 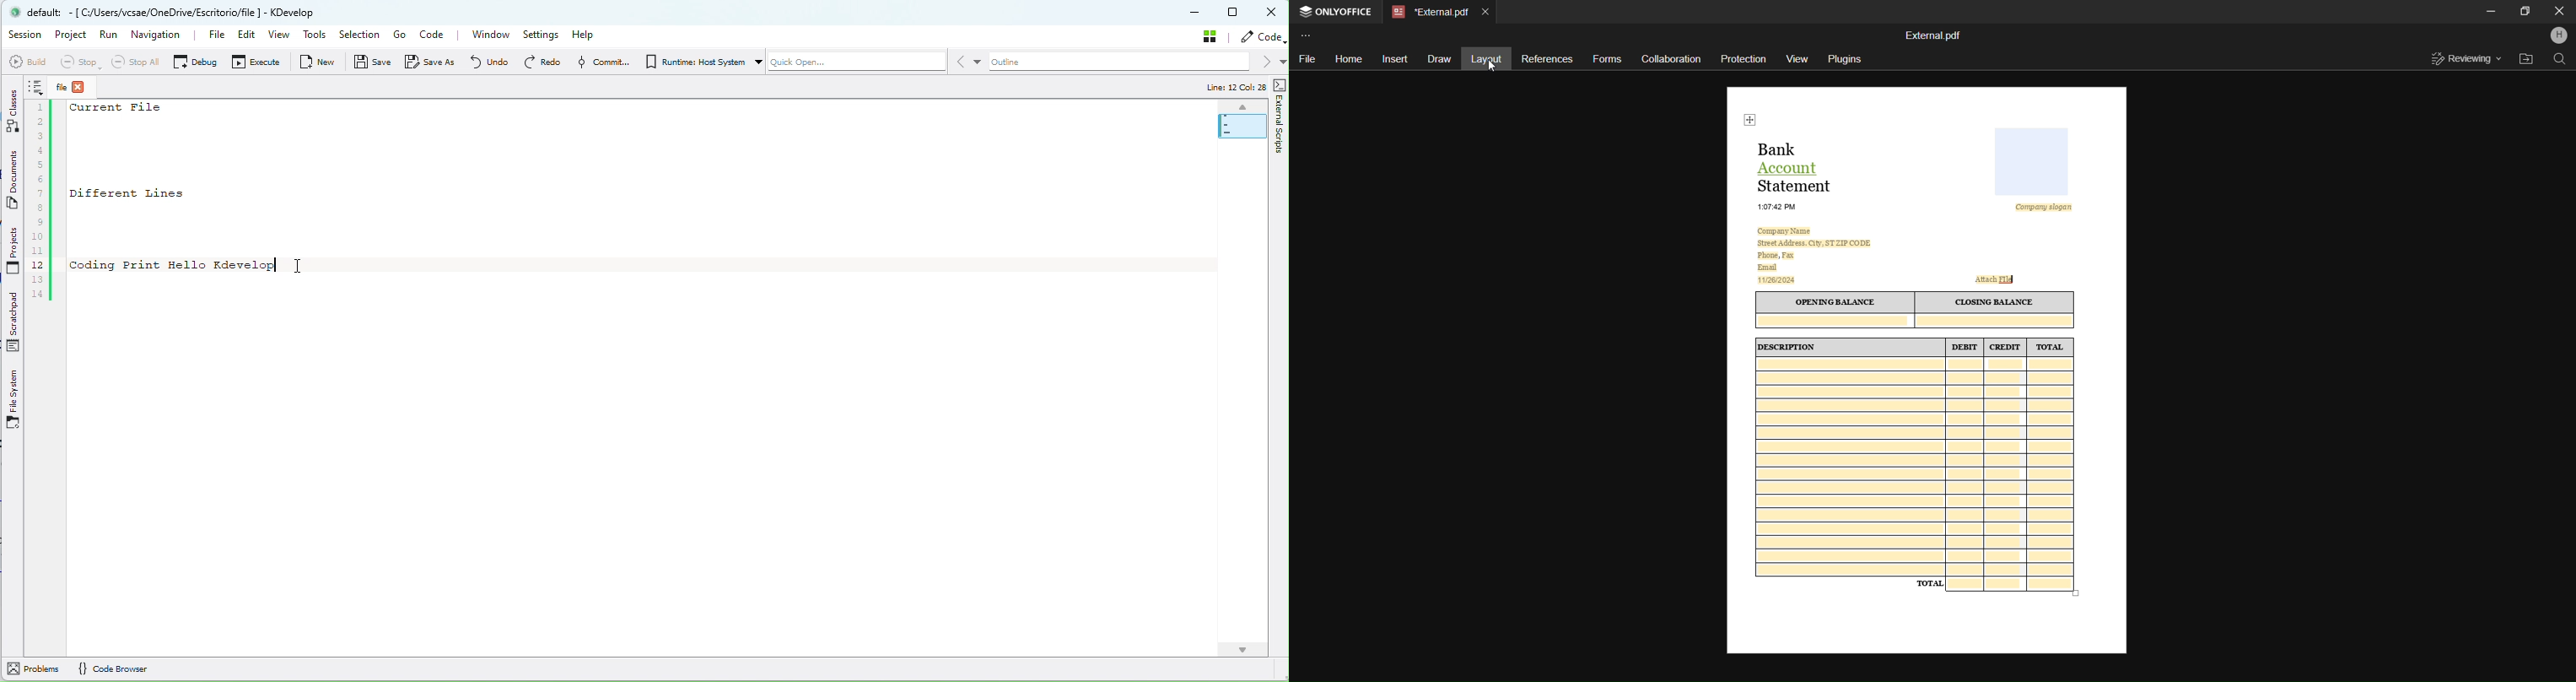 I want to click on Cursor, so click(x=303, y=264).